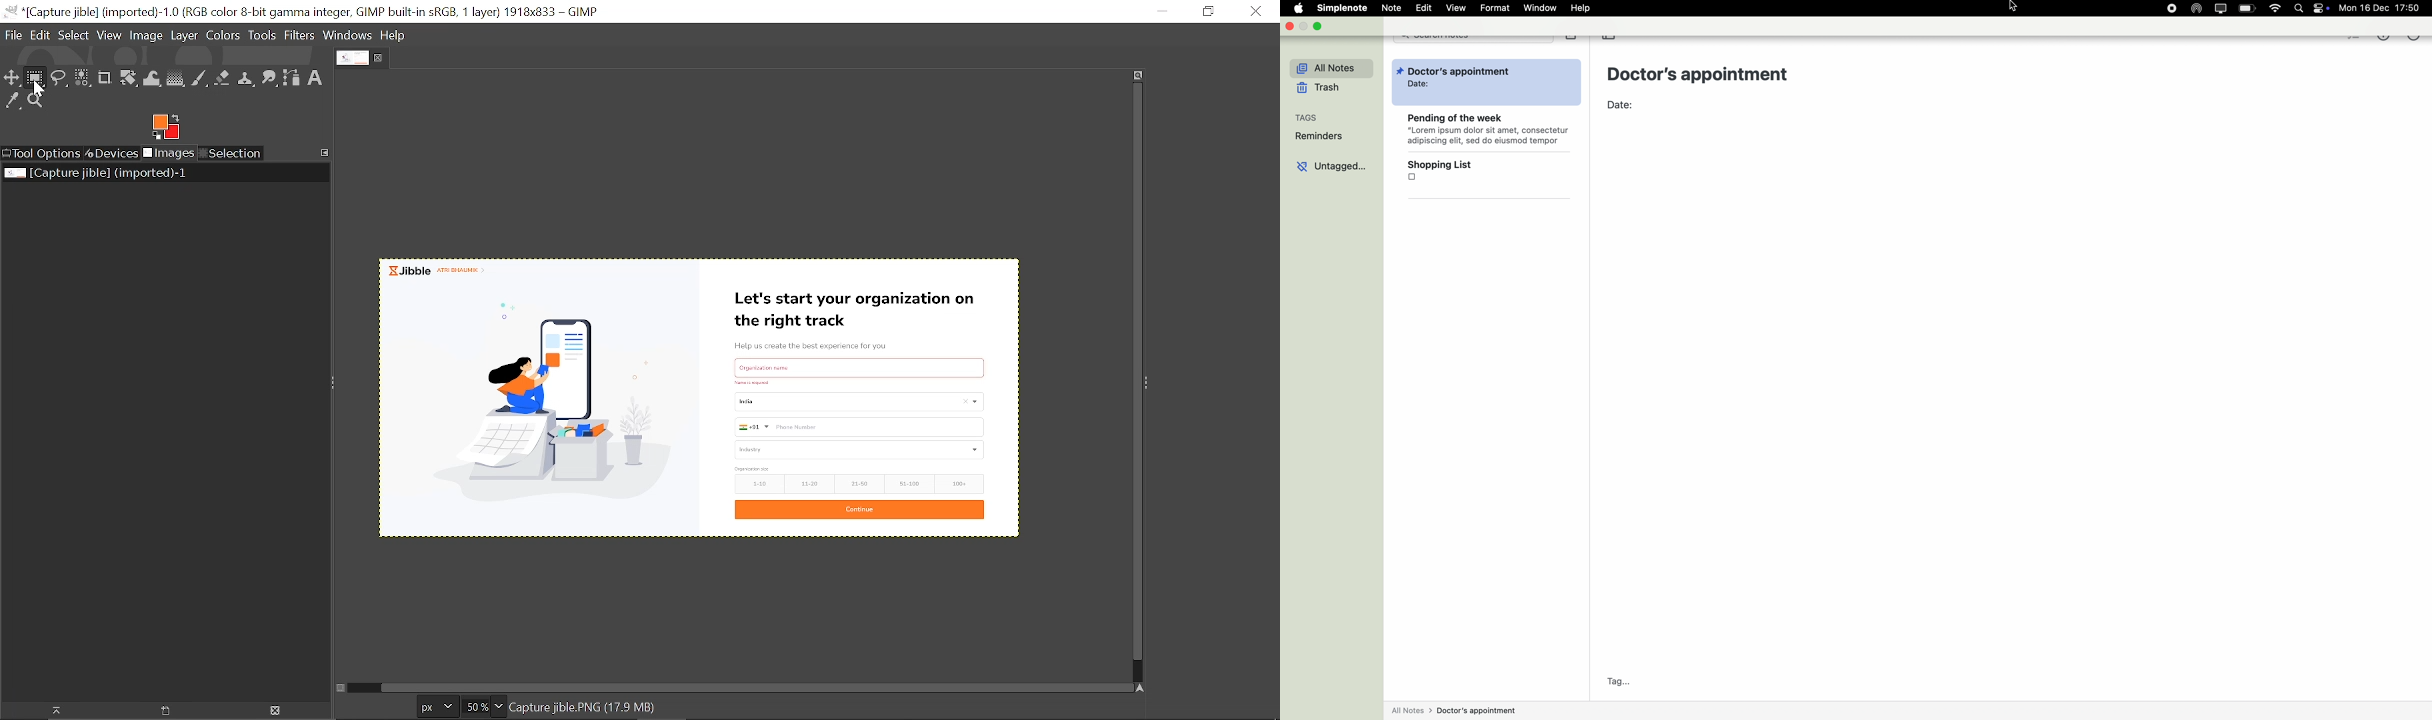 The height and width of the screenshot is (728, 2436). What do you see at coordinates (270, 79) in the screenshot?
I see `Smudge tool` at bounding box center [270, 79].